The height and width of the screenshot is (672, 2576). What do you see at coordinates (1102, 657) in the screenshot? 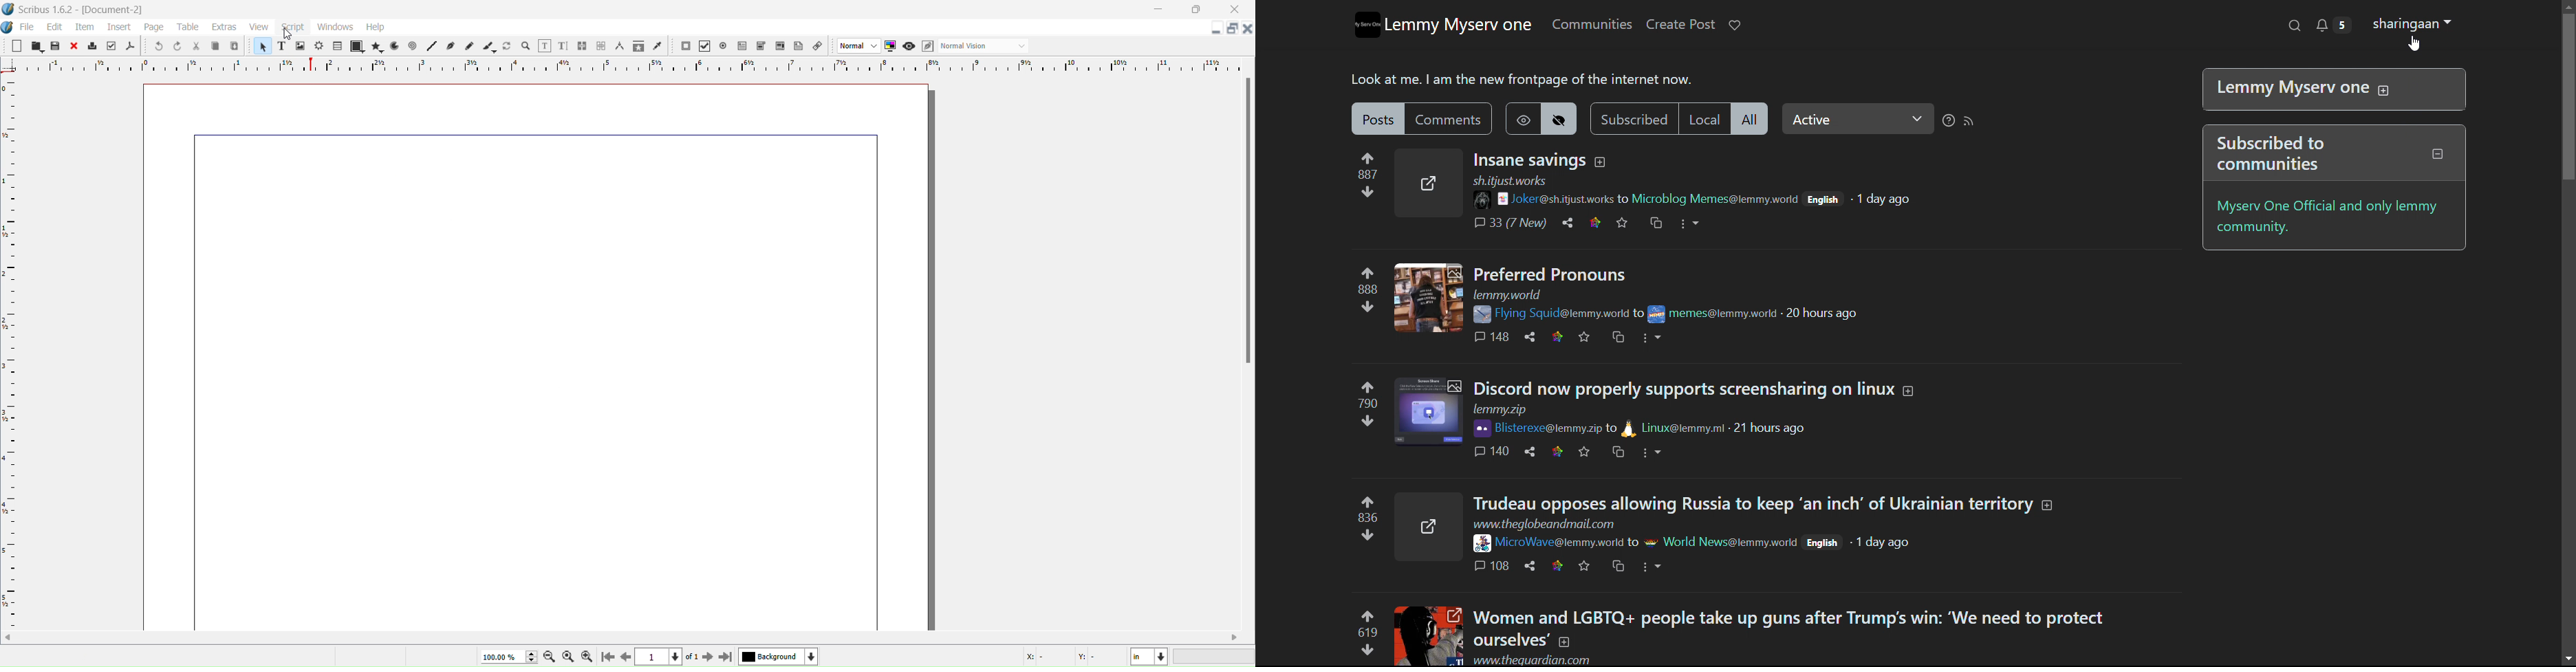
I see `Cursor coordinate - Y` at bounding box center [1102, 657].